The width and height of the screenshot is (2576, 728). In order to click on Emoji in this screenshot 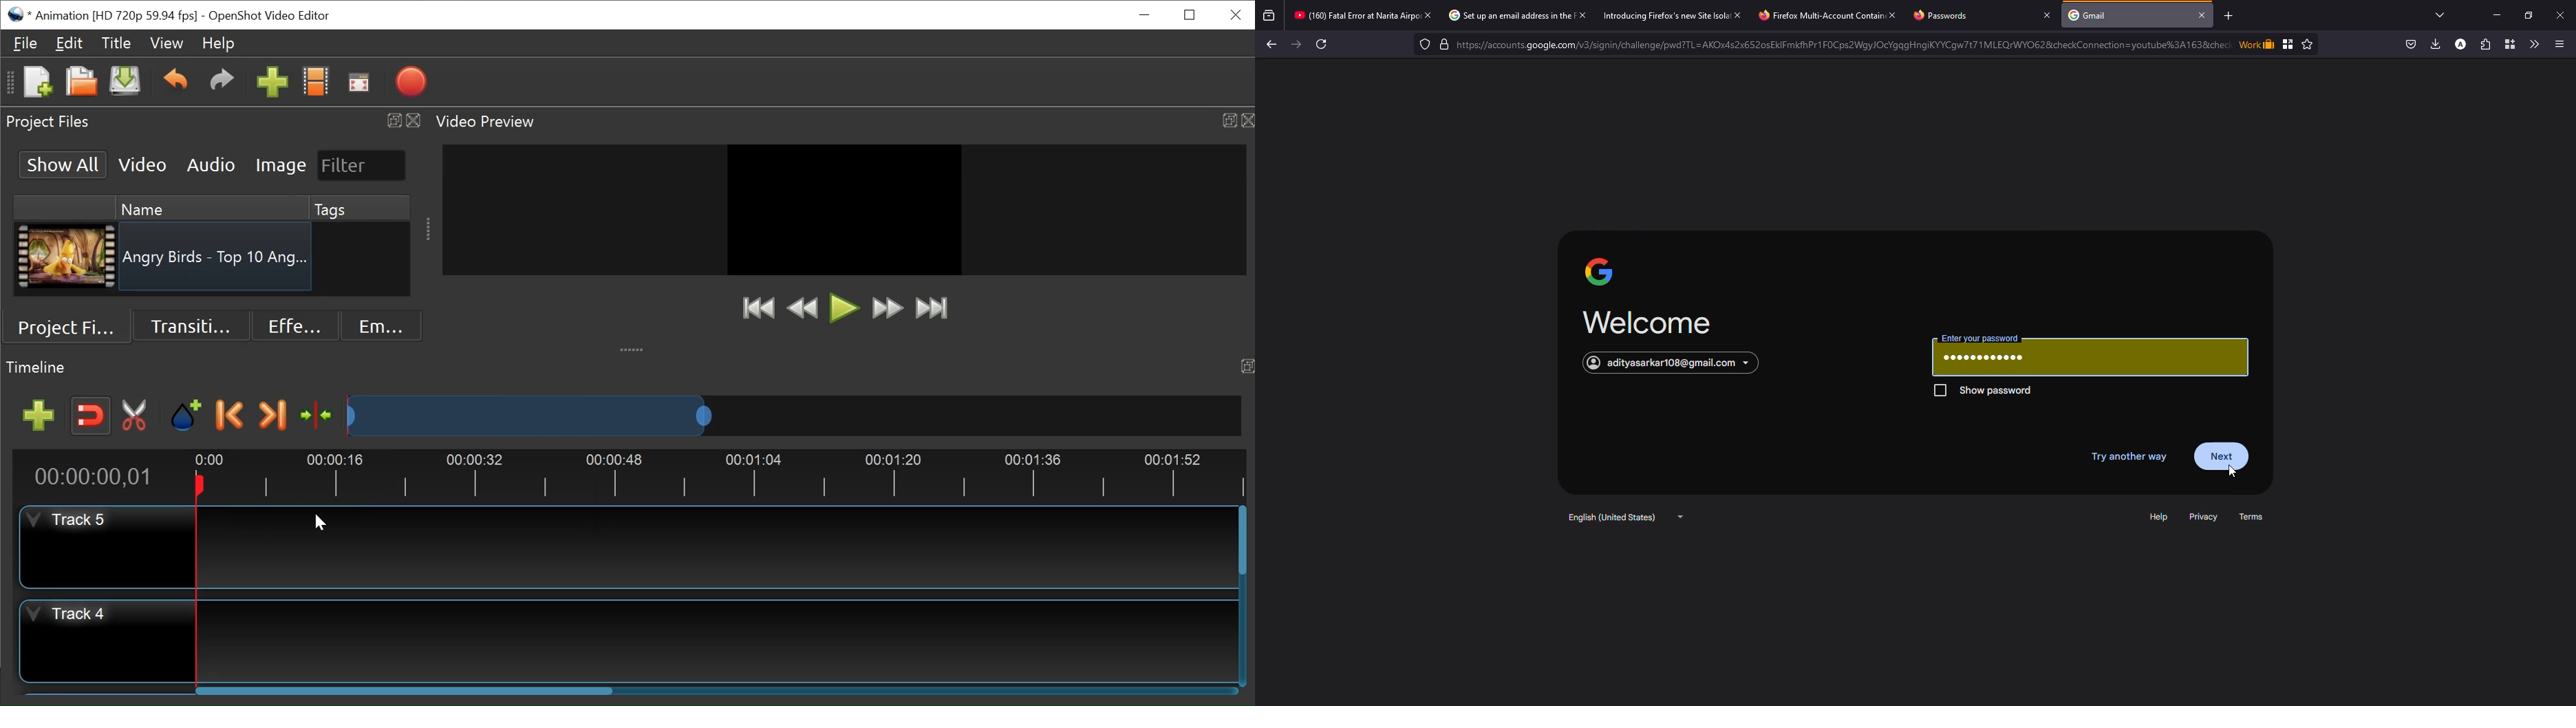, I will do `click(382, 324)`.